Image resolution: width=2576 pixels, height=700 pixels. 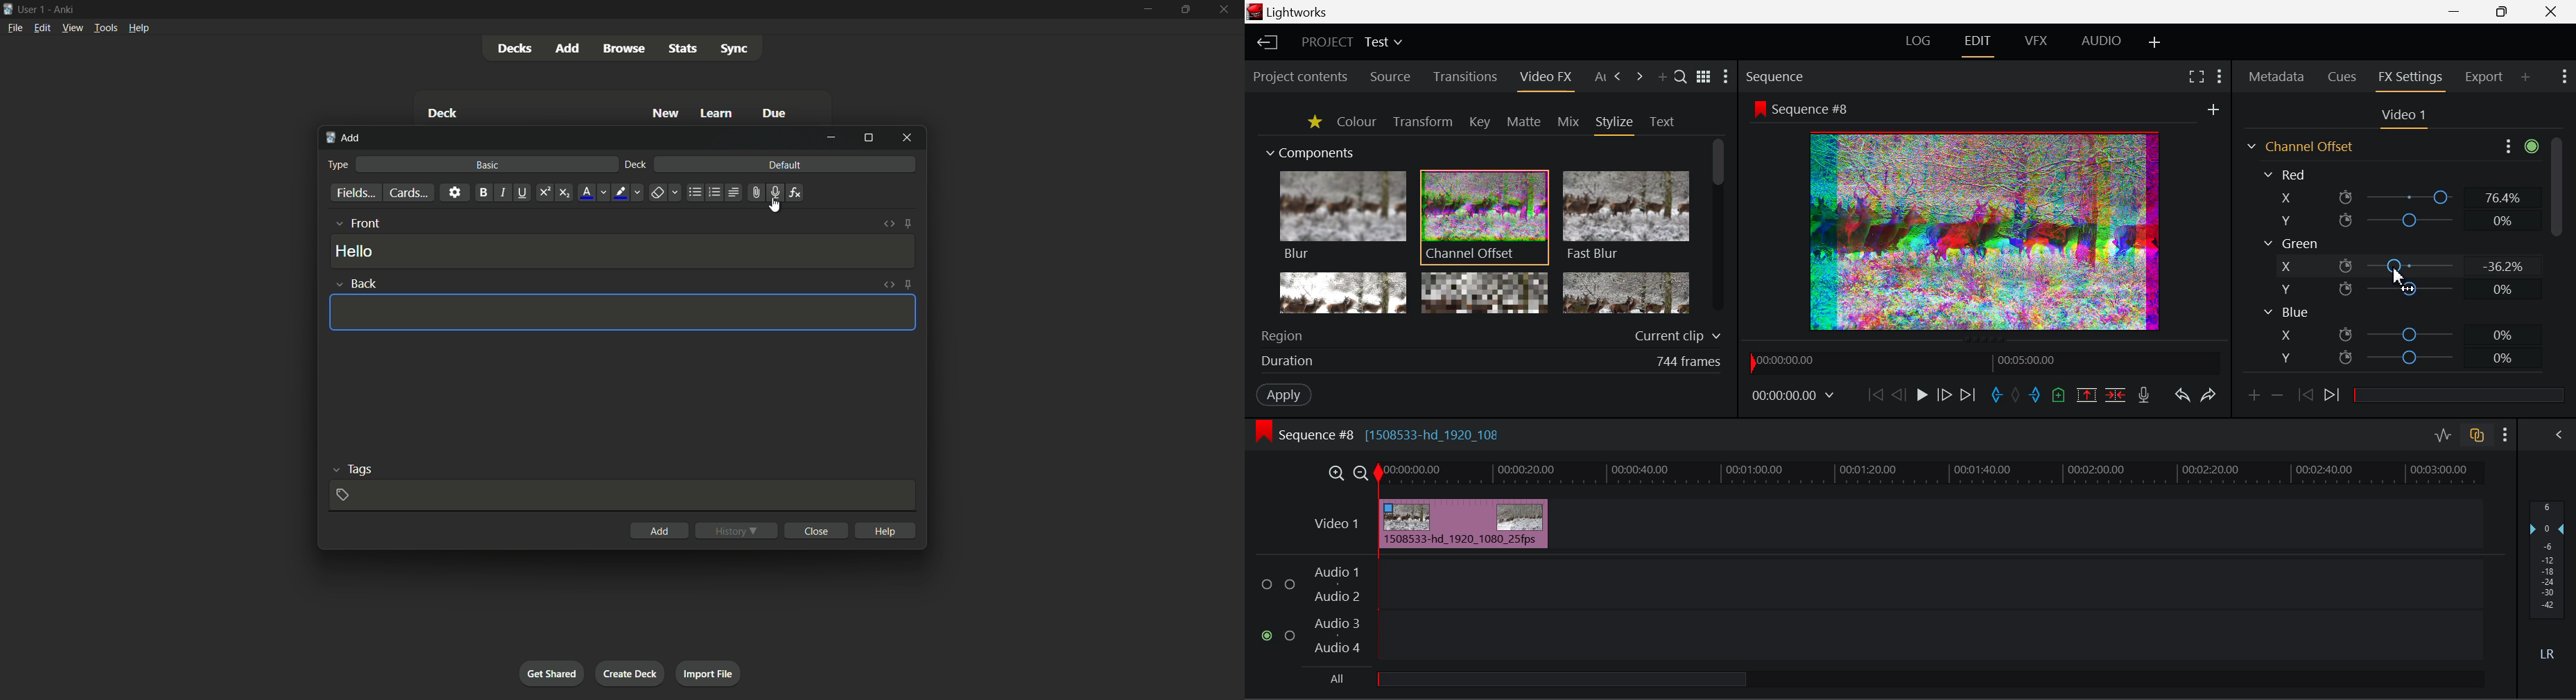 I want to click on Go Back, so click(x=1897, y=395).